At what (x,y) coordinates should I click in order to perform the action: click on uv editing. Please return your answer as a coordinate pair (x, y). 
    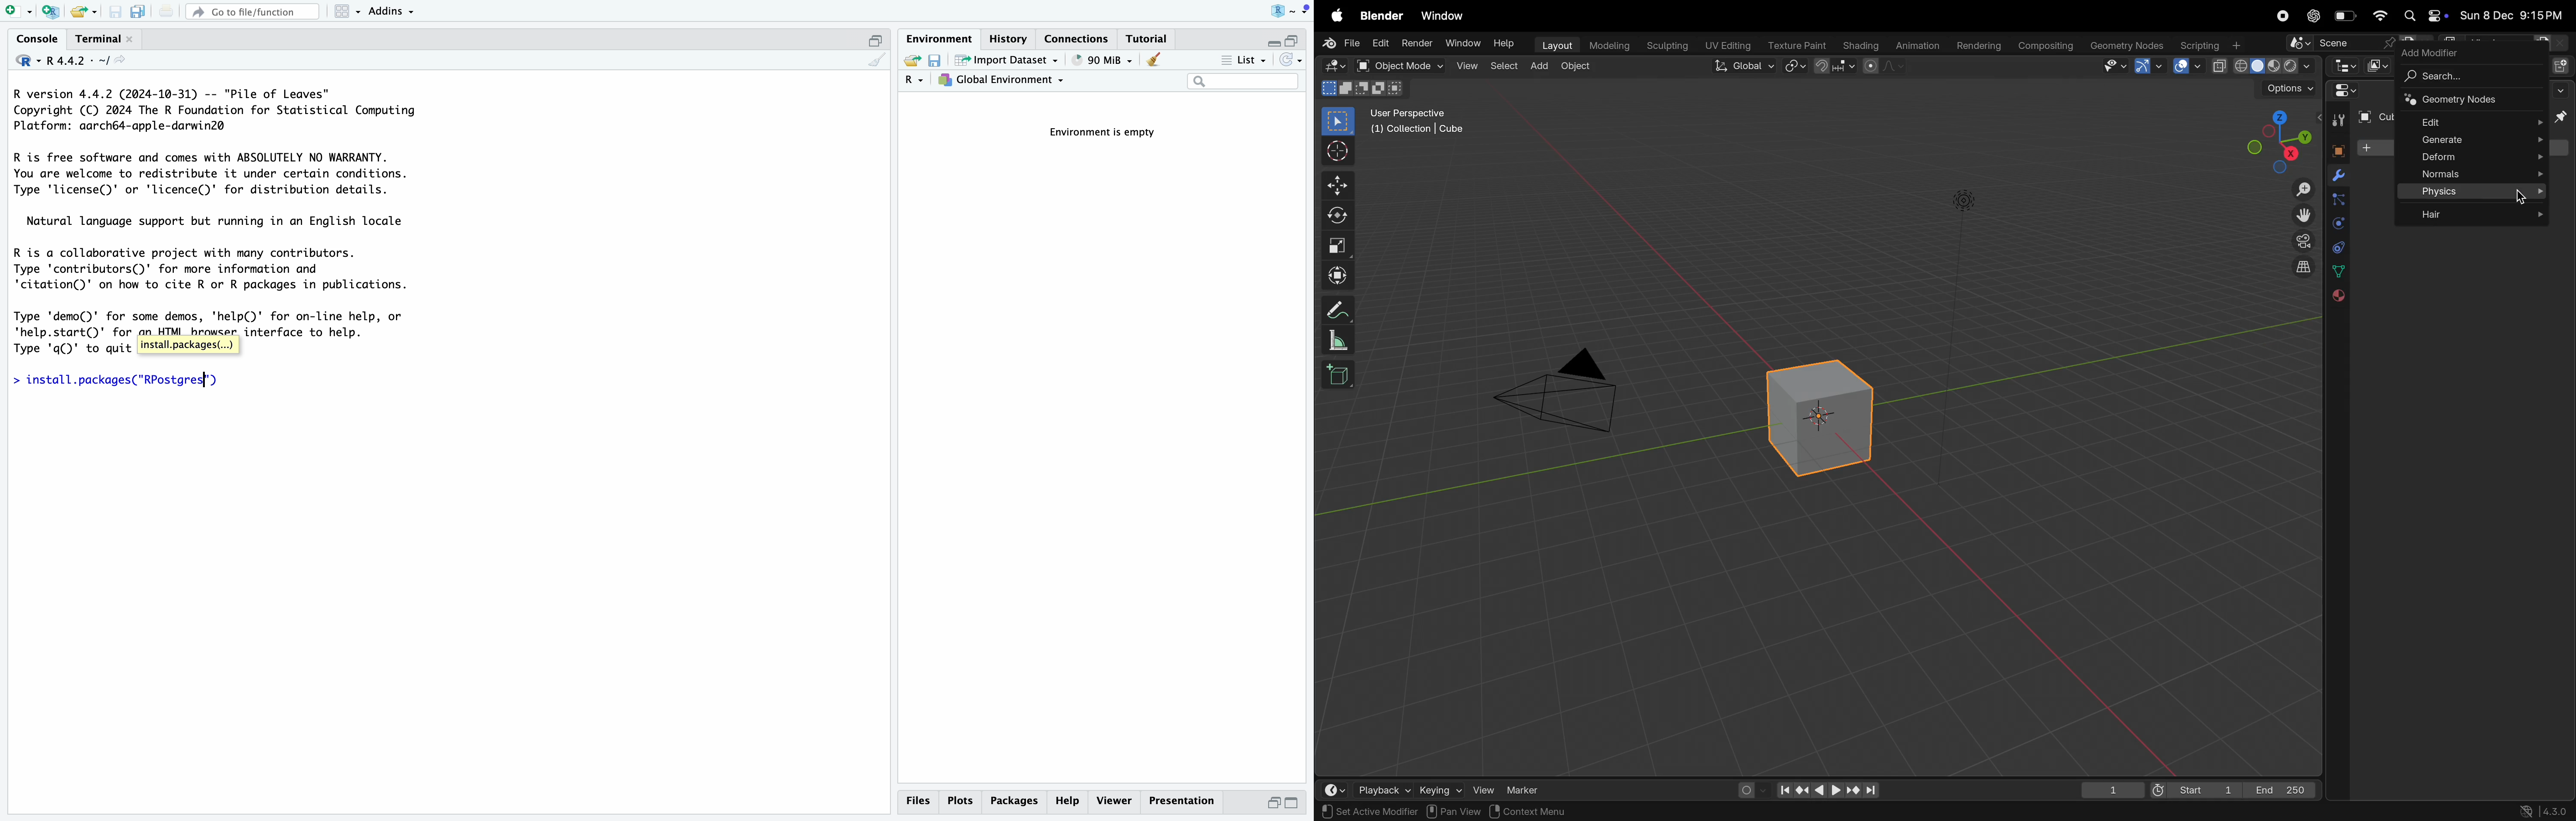
    Looking at the image, I should click on (1730, 44).